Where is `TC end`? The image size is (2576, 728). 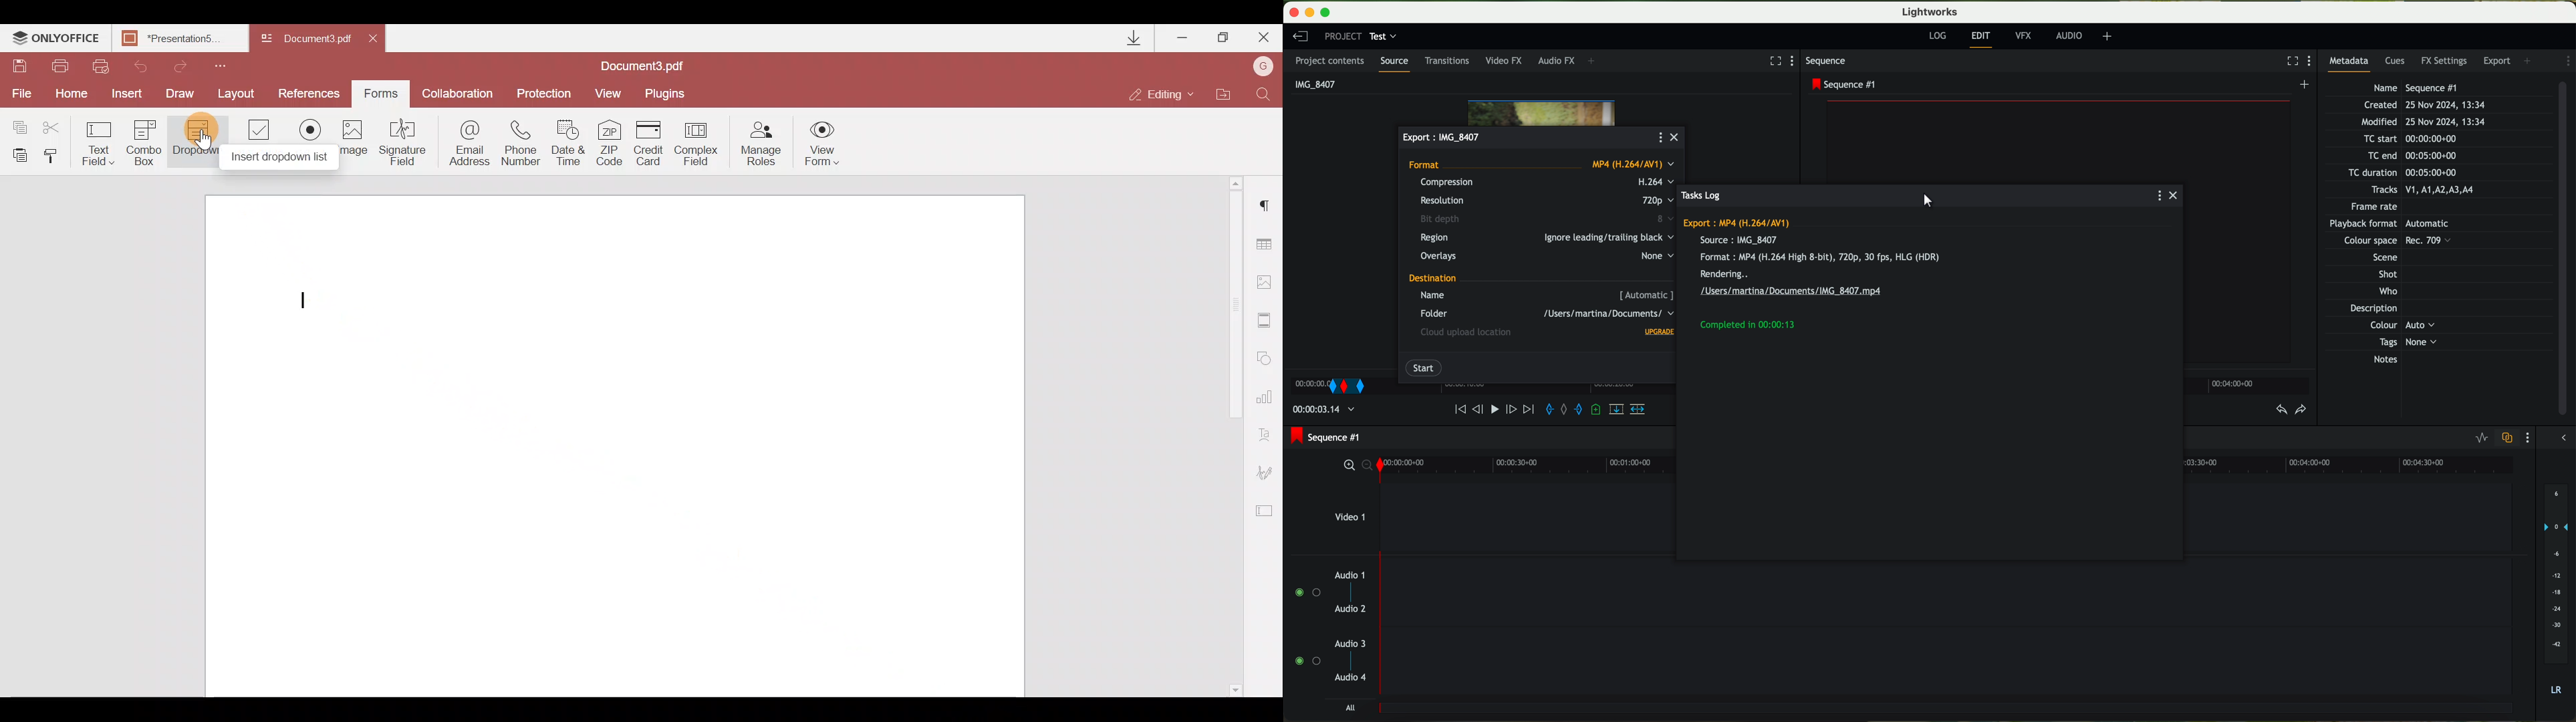 TC end is located at coordinates (2425, 156).